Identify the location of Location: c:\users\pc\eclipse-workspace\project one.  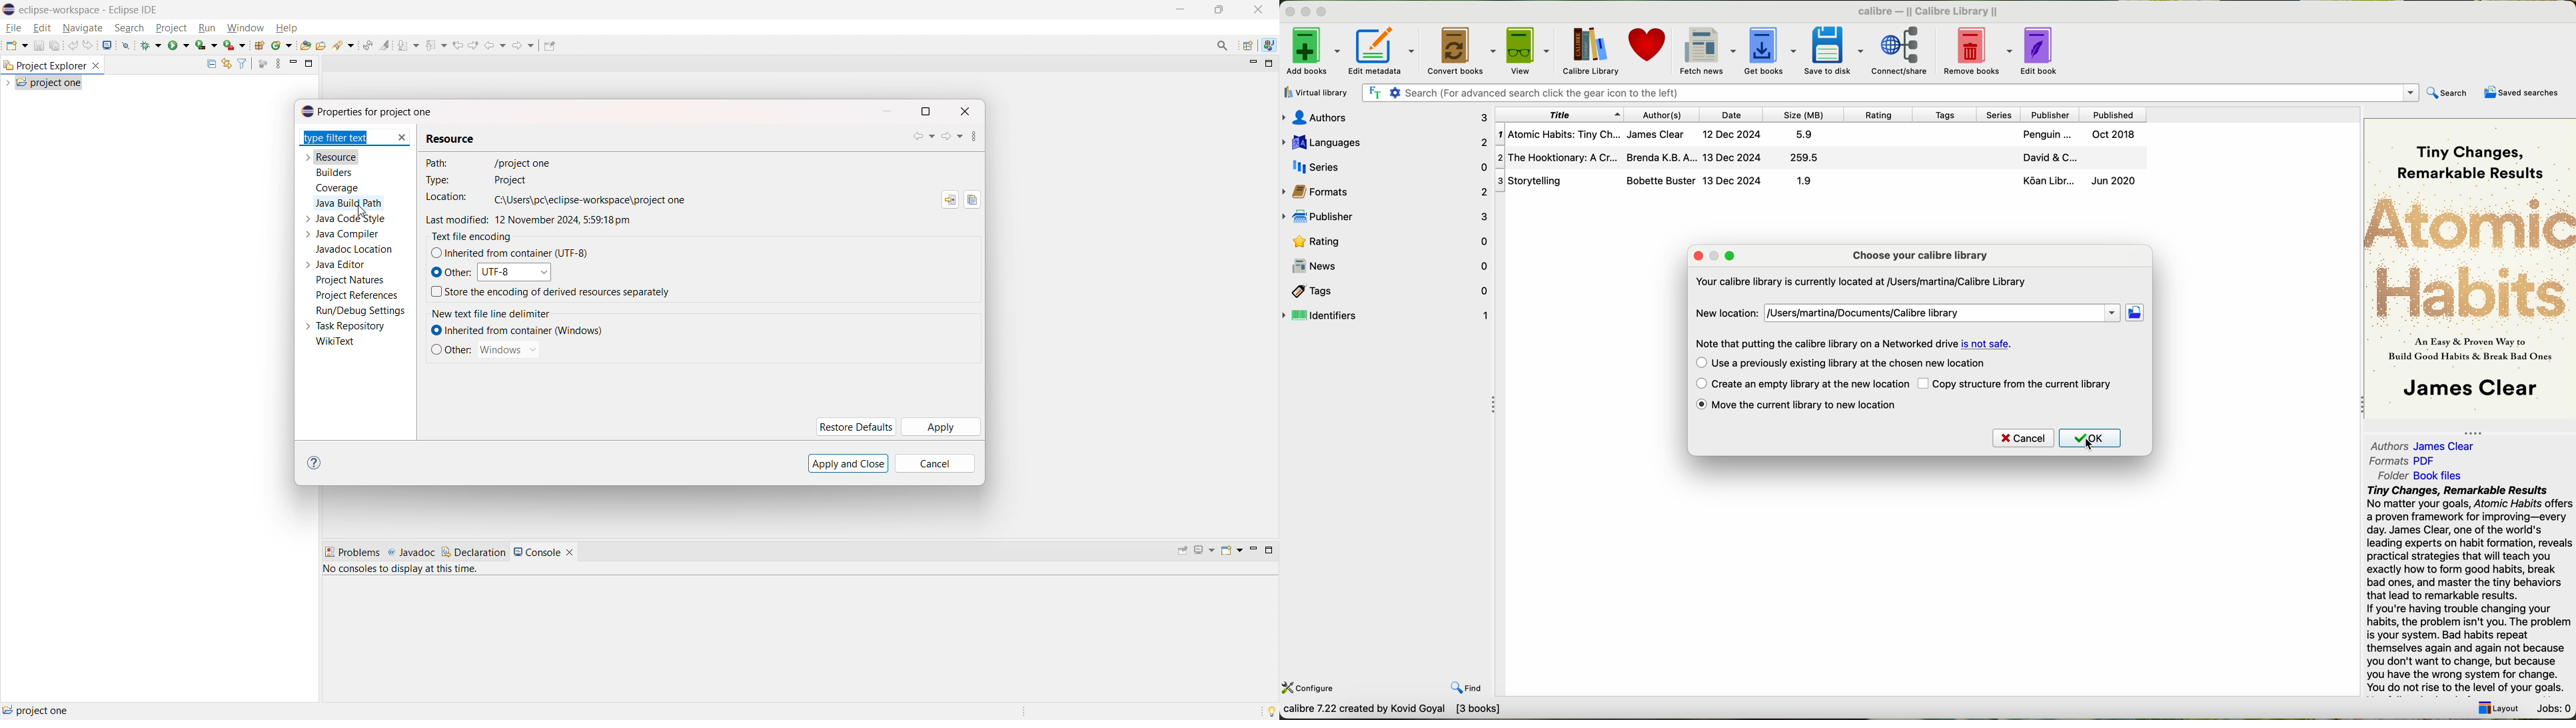
(551, 199).